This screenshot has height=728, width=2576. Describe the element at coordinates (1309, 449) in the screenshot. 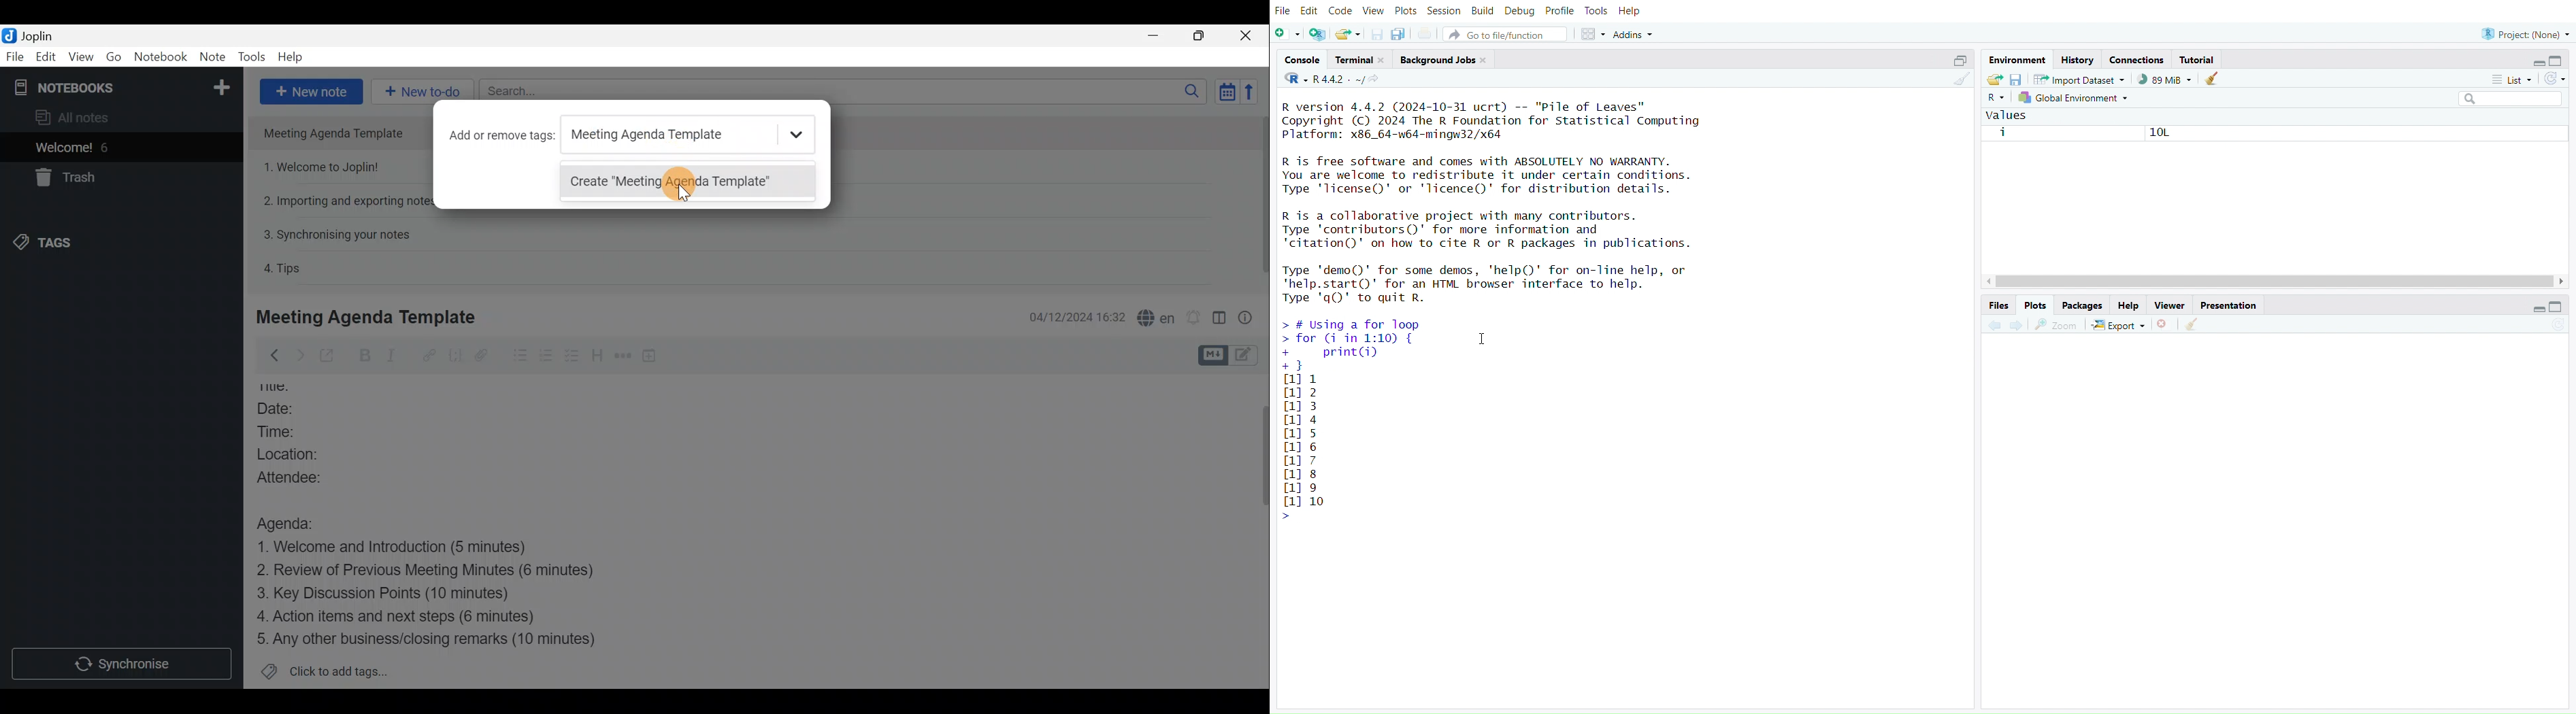

I see `[1] 1
1] 2
[1] 3
[1] 4
[11 s
[1] 6
(1 7
[1] 8
11 9
[1] 10
>` at that location.